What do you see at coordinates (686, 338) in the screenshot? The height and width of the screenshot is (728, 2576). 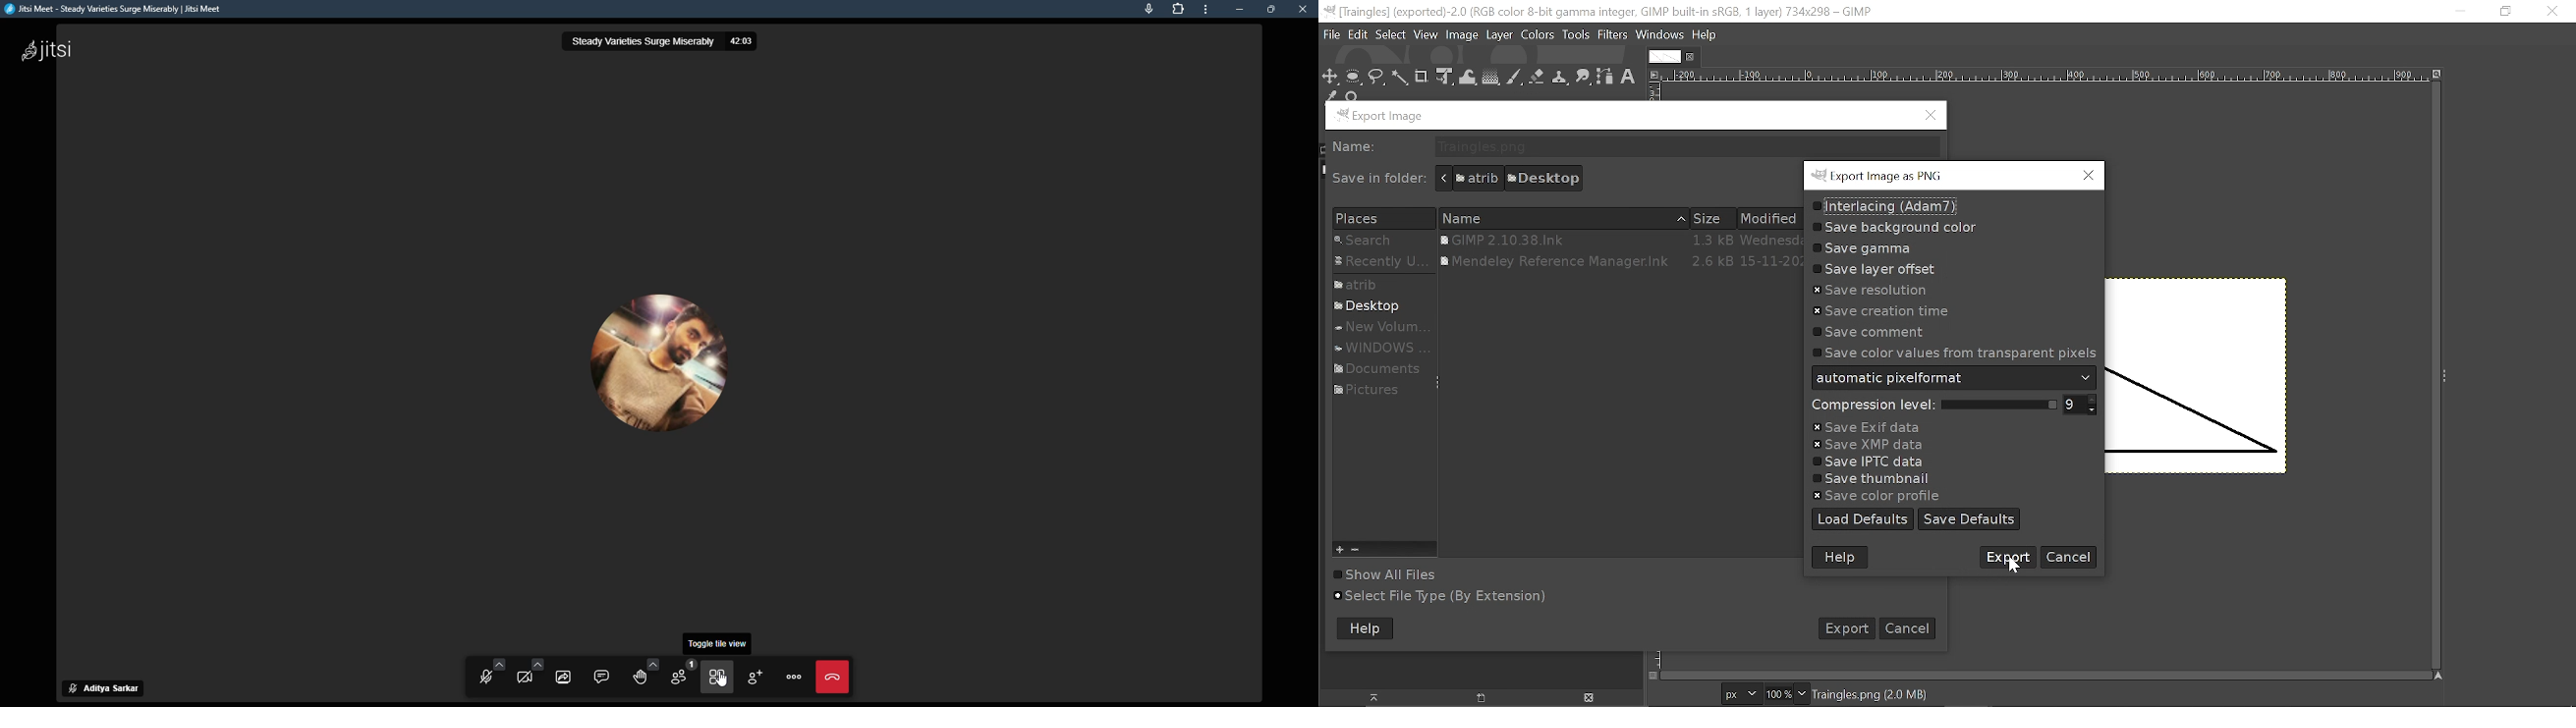 I see `tile view` at bounding box center [686, 338].